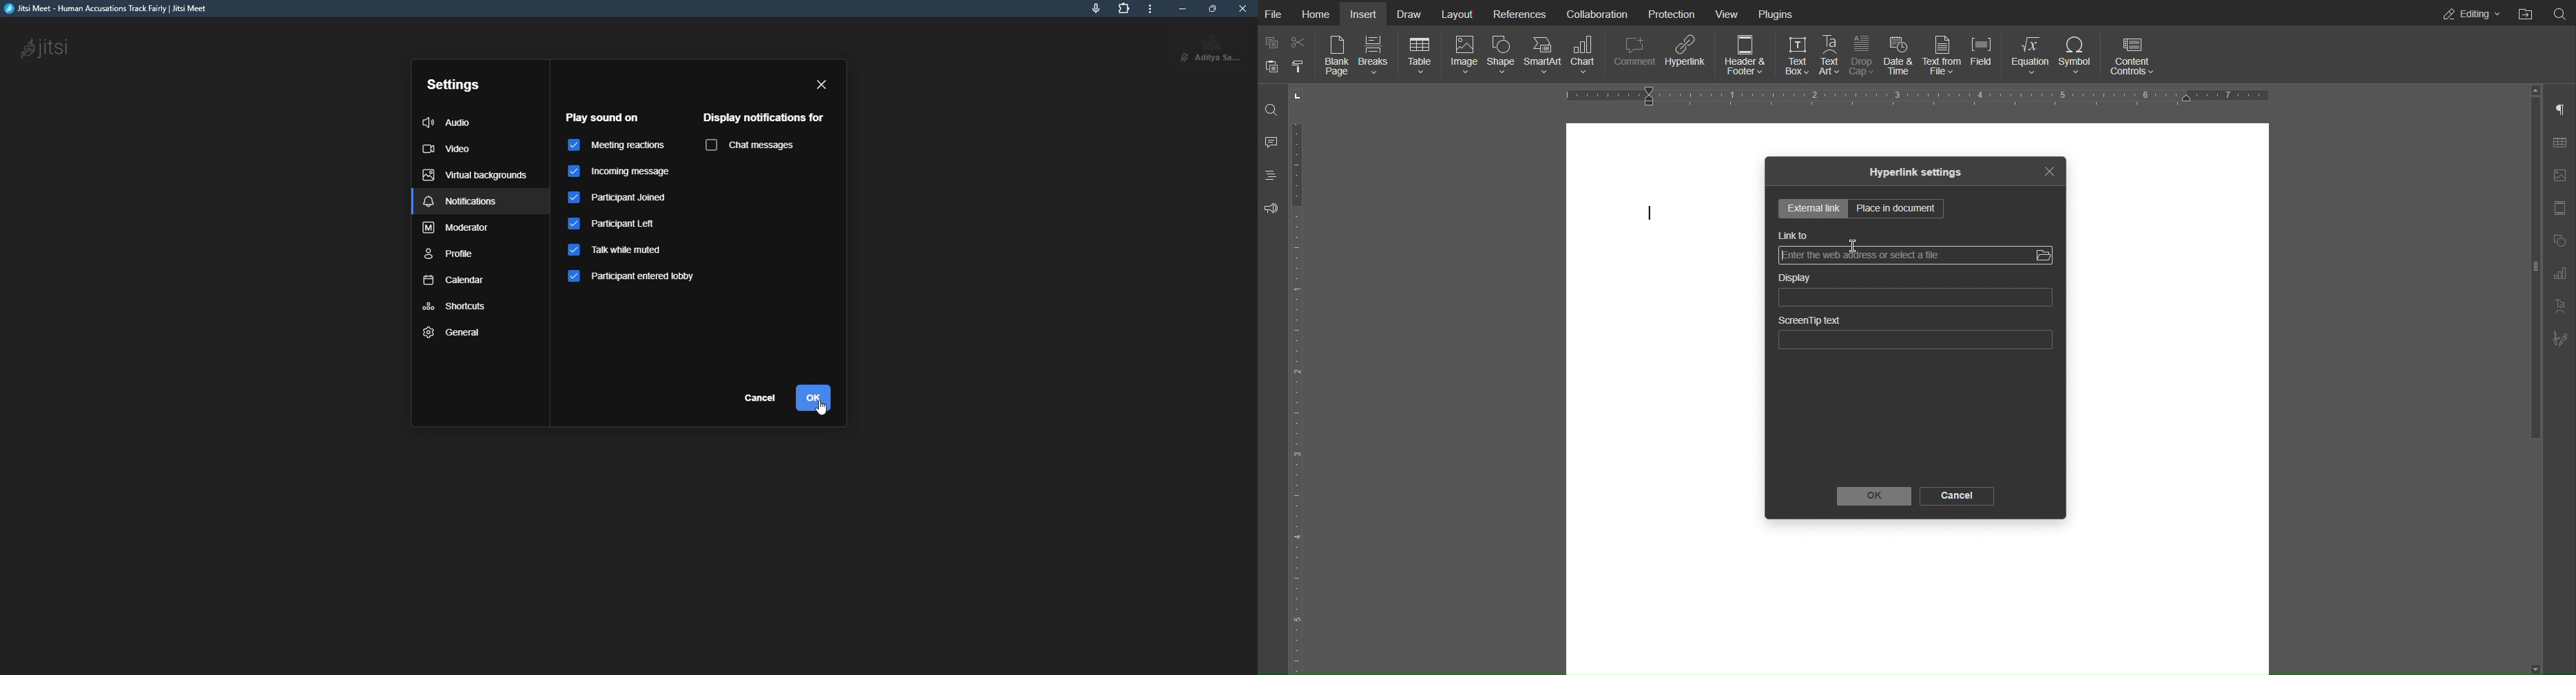 This screenshot has width=2576, height=700. What do you see at coordinates (1302, 396) in the screenshot?
I see `Vertical Ruler` at bounding box center [1302, 396].